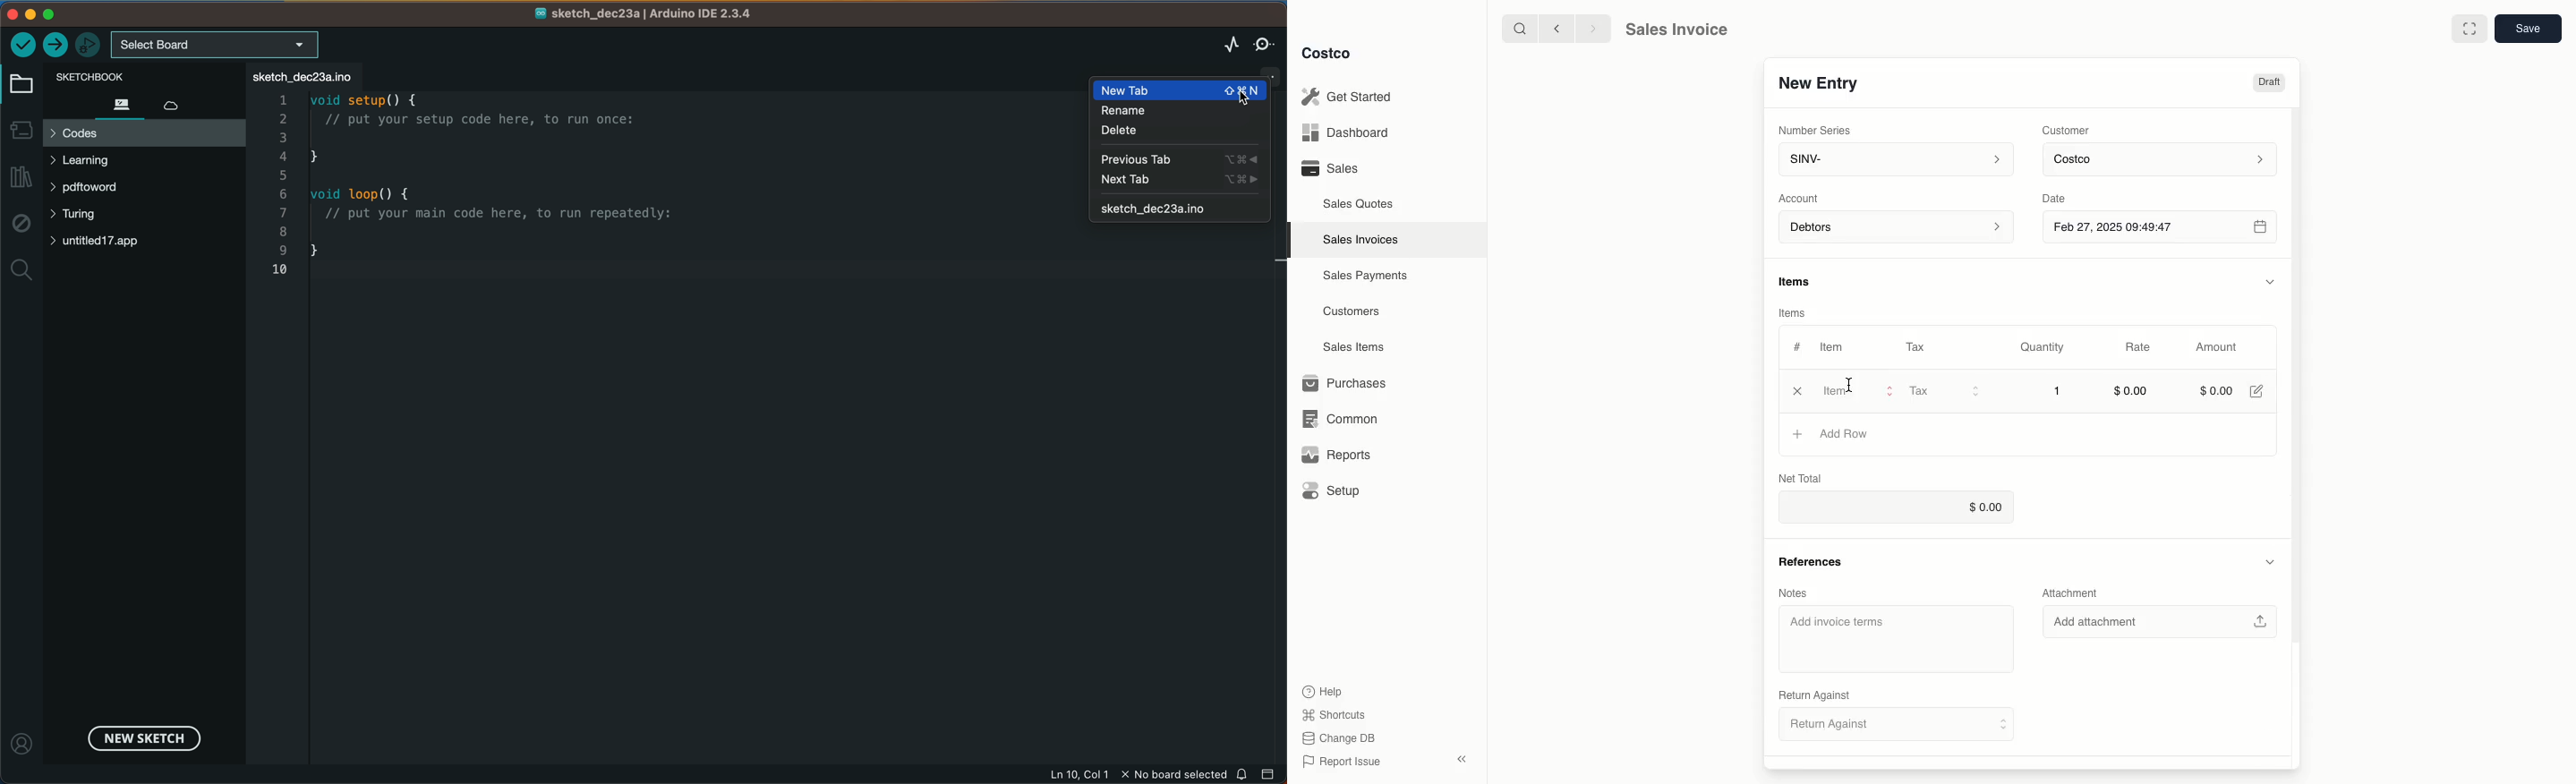 This screenshot has width=2576, height=784. I want to click on Notes, so click(1796, 592).